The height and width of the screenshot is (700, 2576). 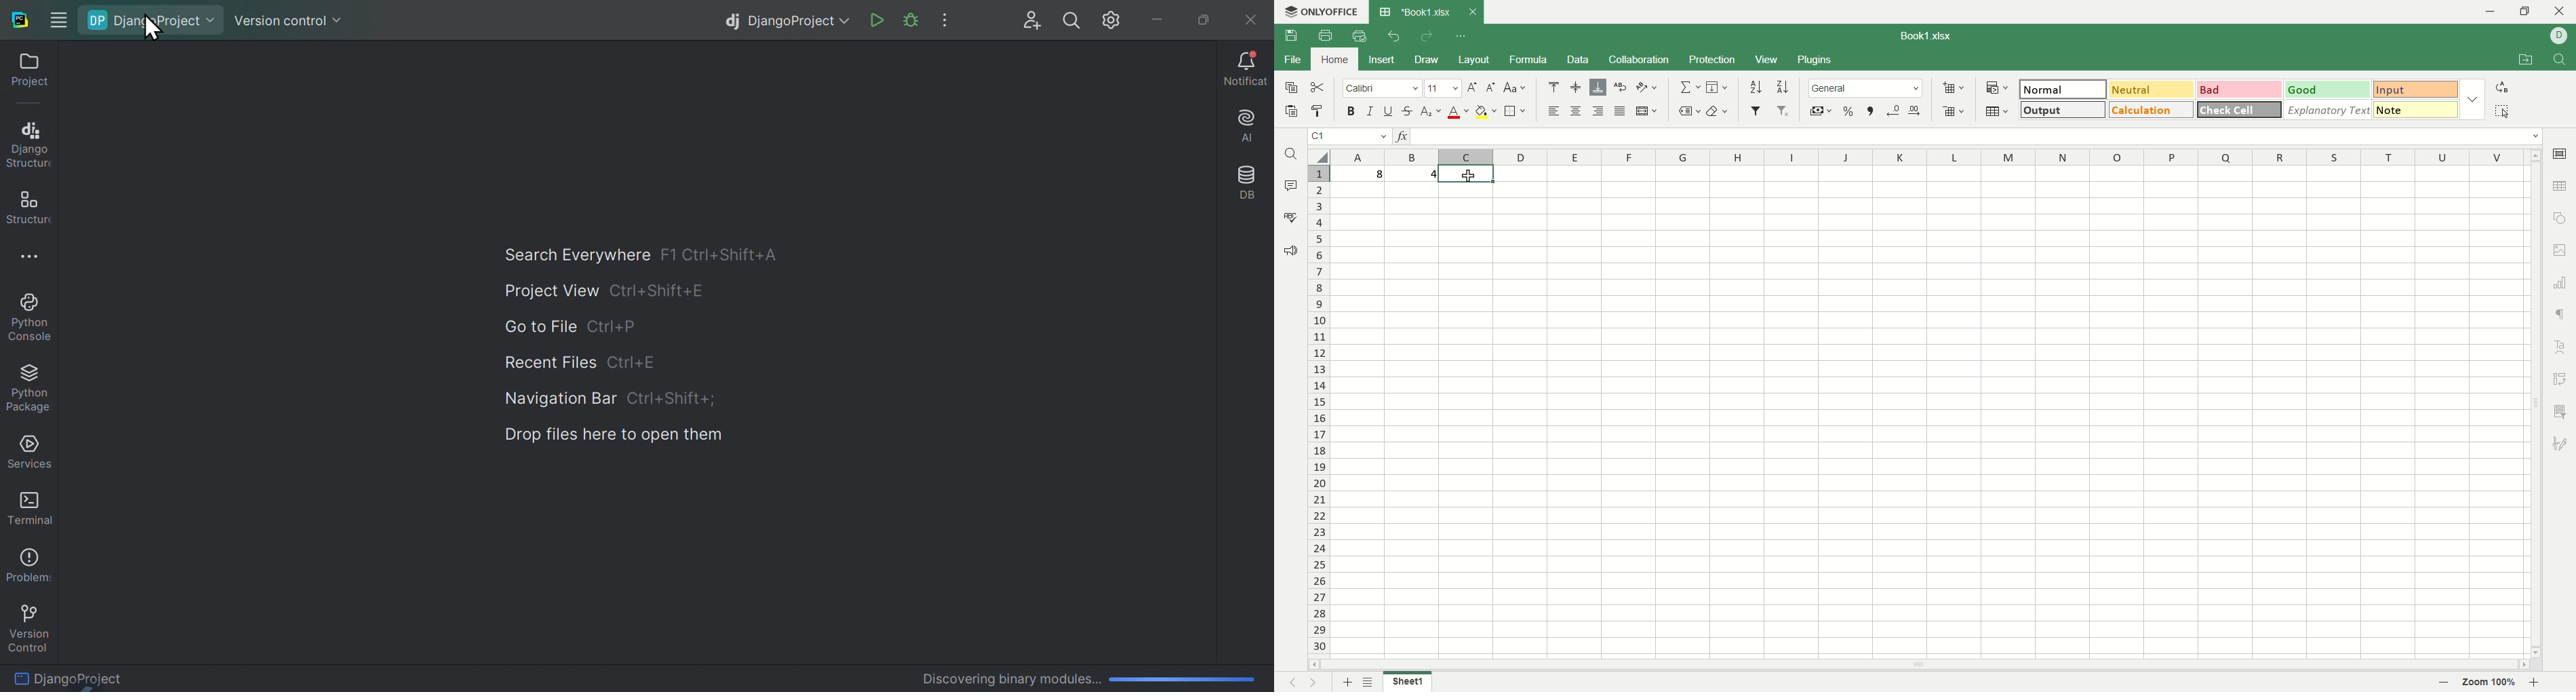 I want to click on AI assistant, so click(x=1243, y=128).